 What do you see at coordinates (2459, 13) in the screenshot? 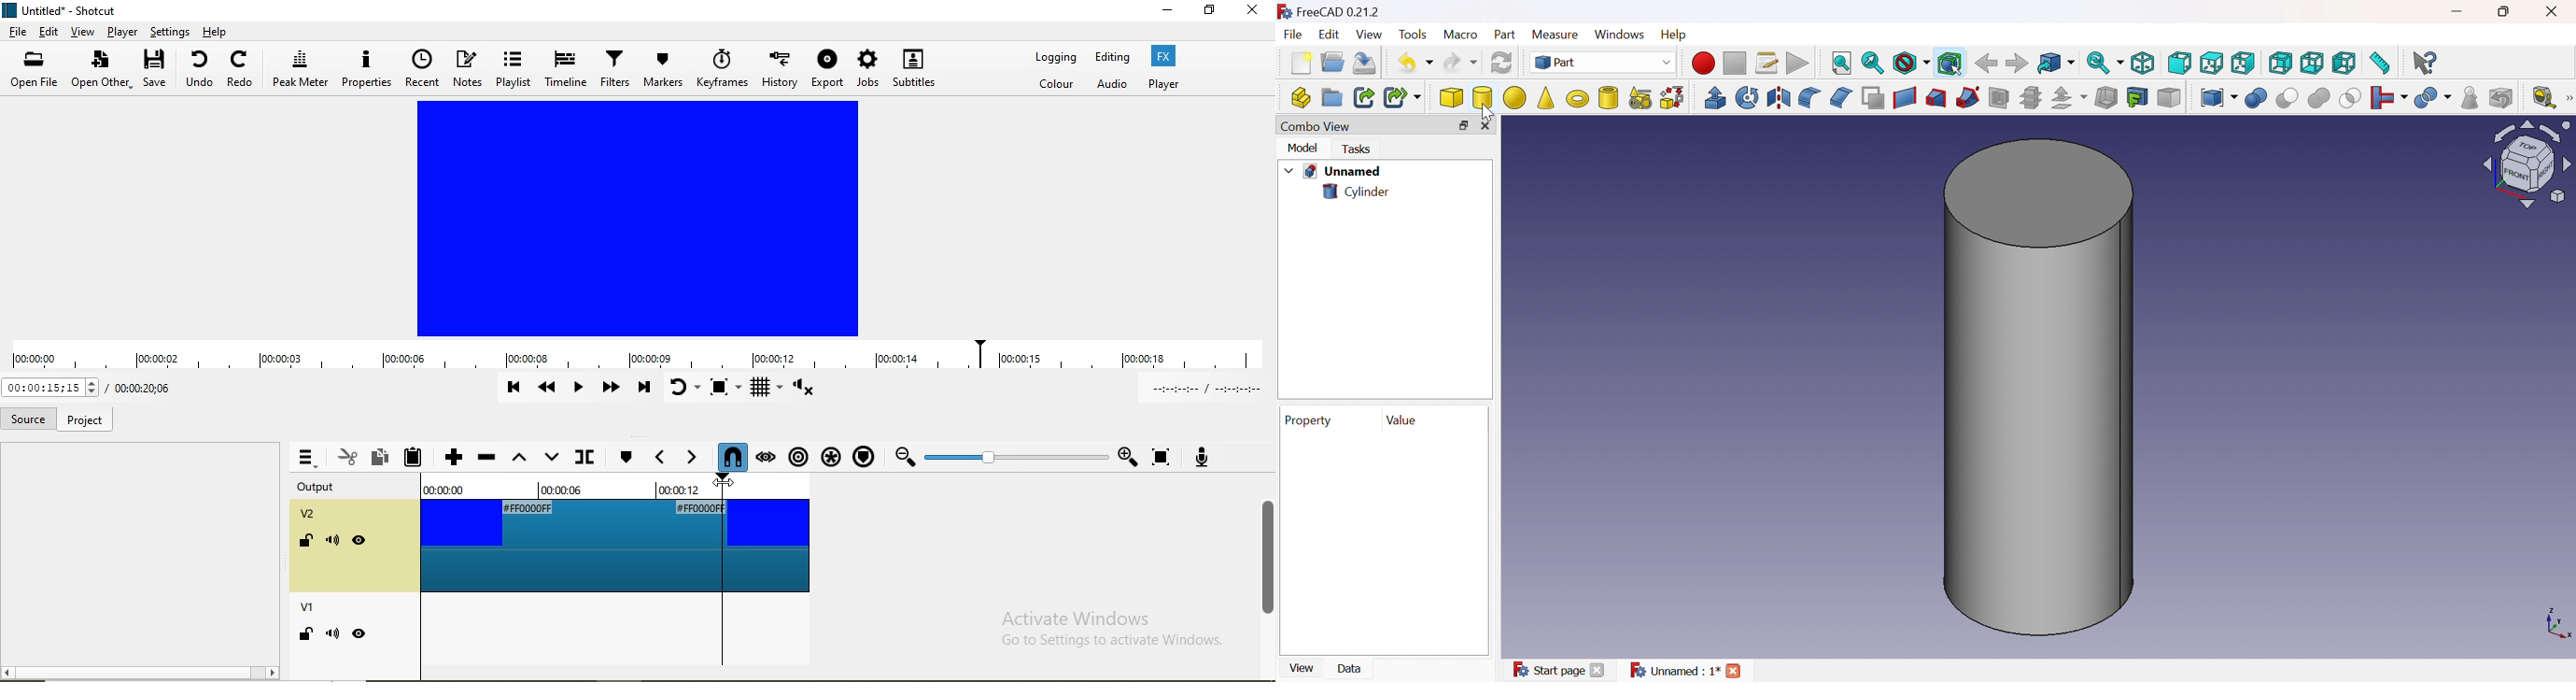
I see `Minimize` at bounding box center [2459, 13].